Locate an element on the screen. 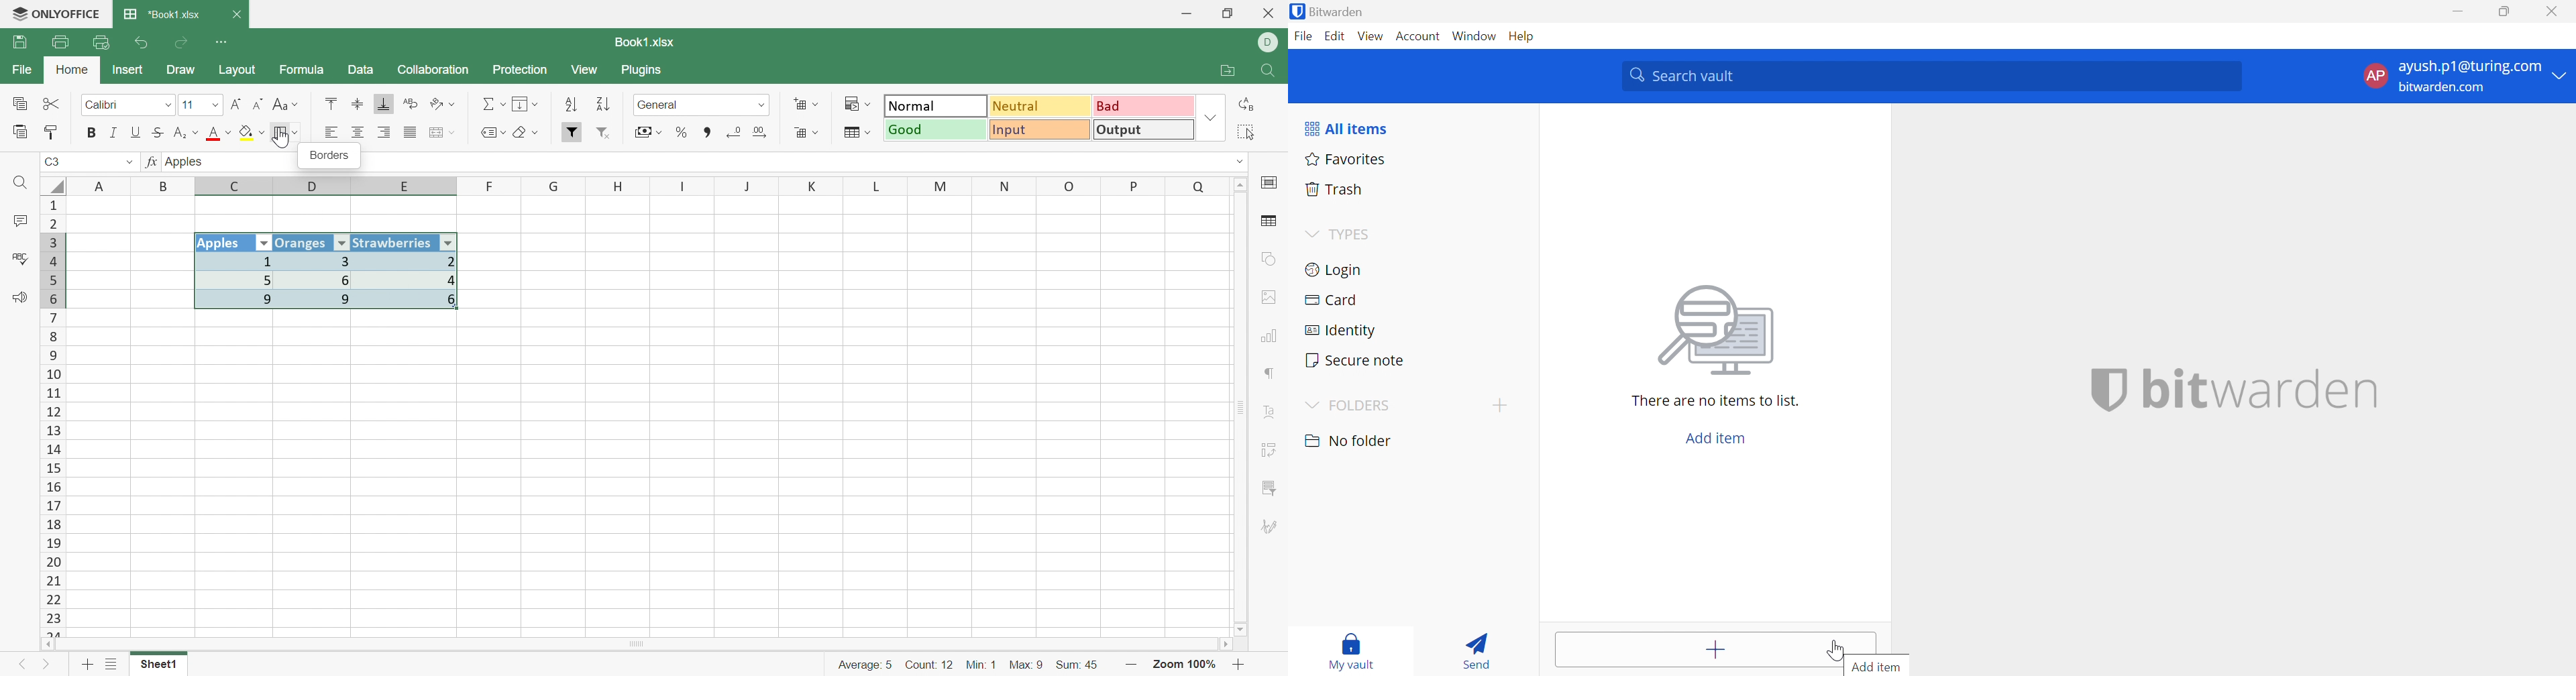  Print is located at coordinates (60, 42).